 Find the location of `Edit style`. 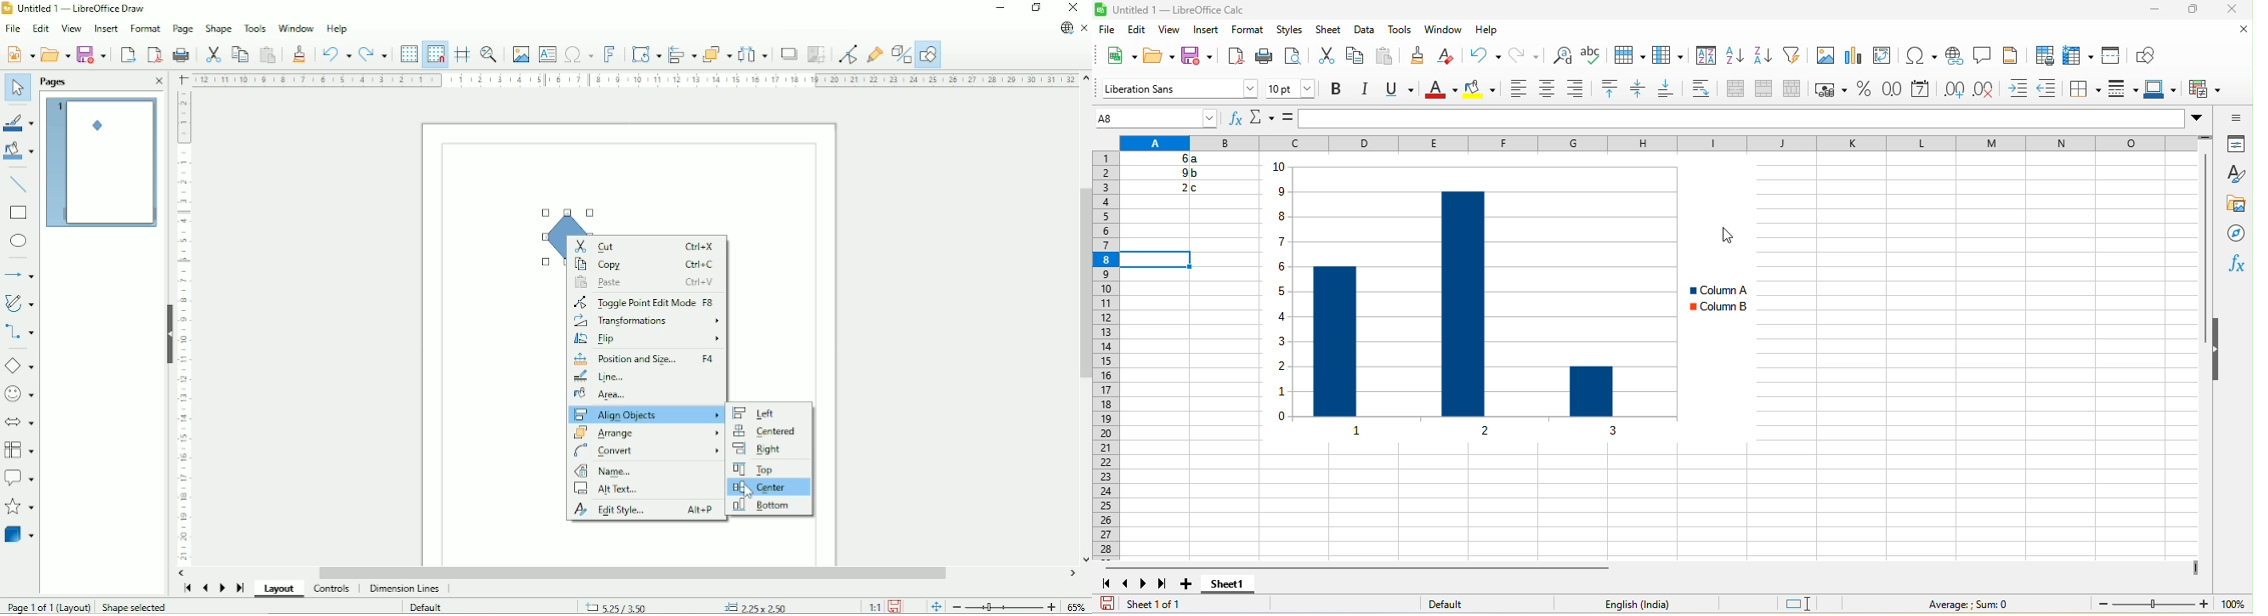

Edit style is located at coordinates (646, 511).